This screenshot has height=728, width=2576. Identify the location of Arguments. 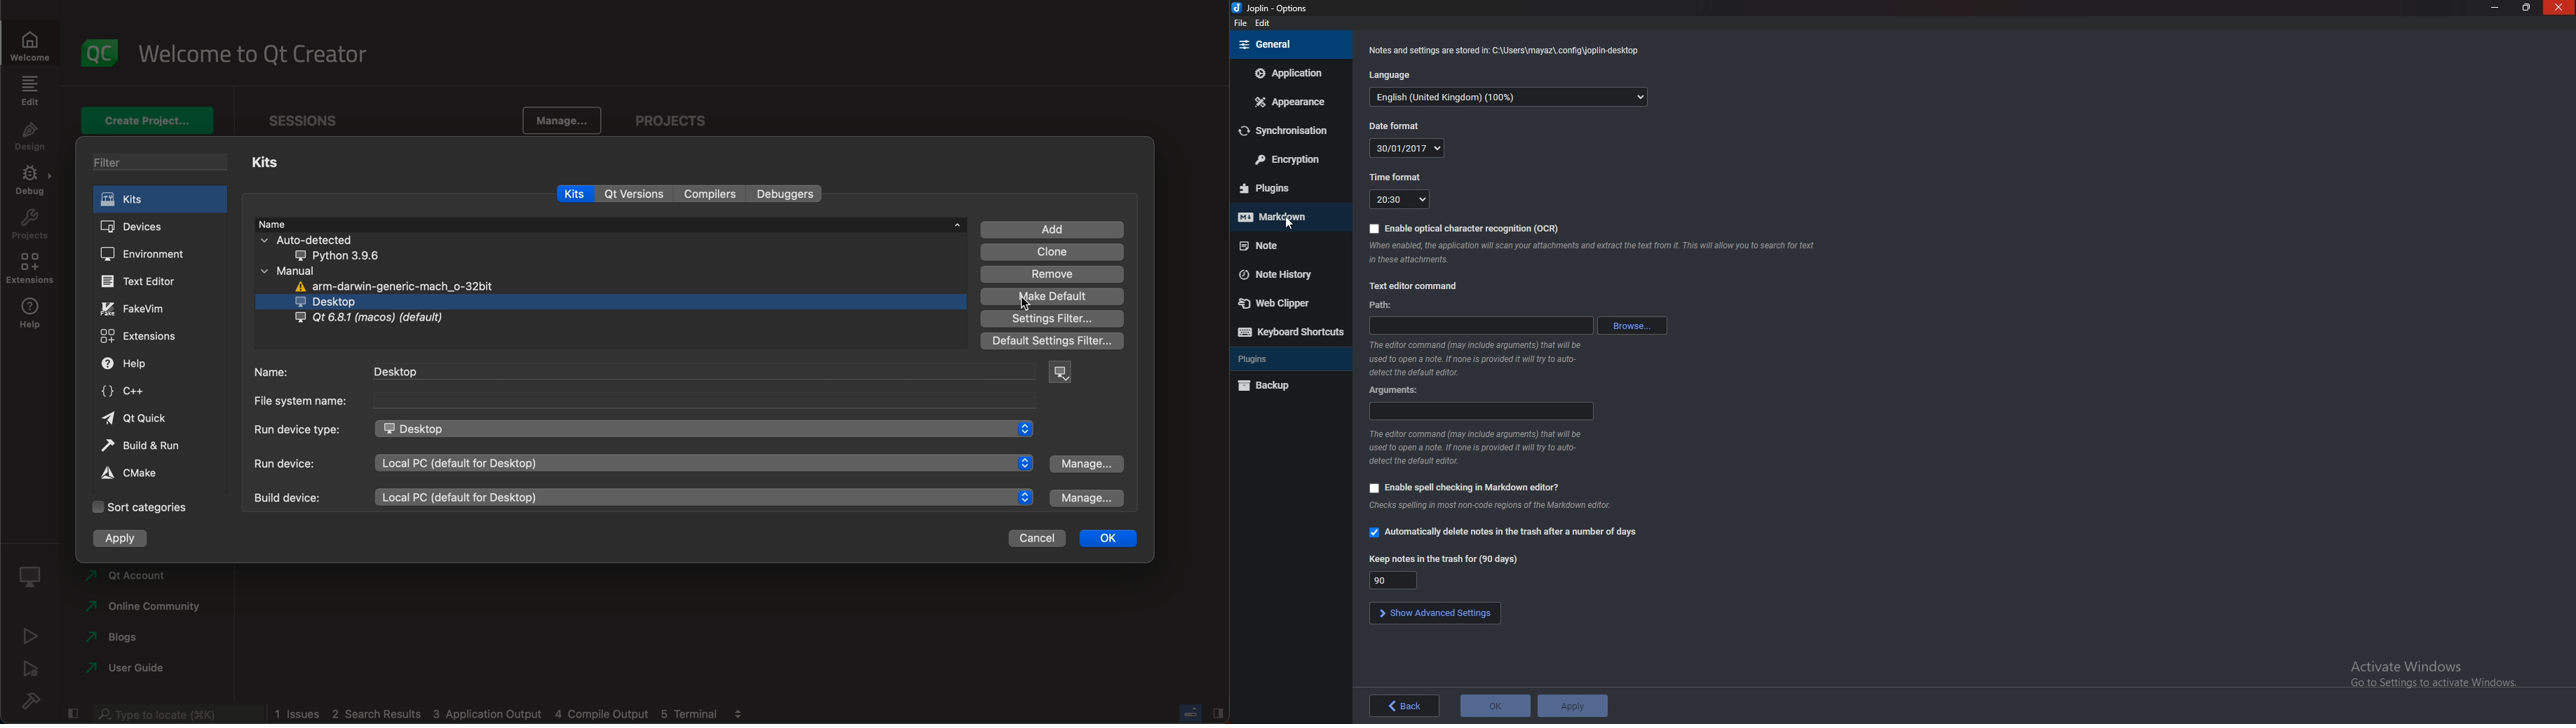
(1393, 390).